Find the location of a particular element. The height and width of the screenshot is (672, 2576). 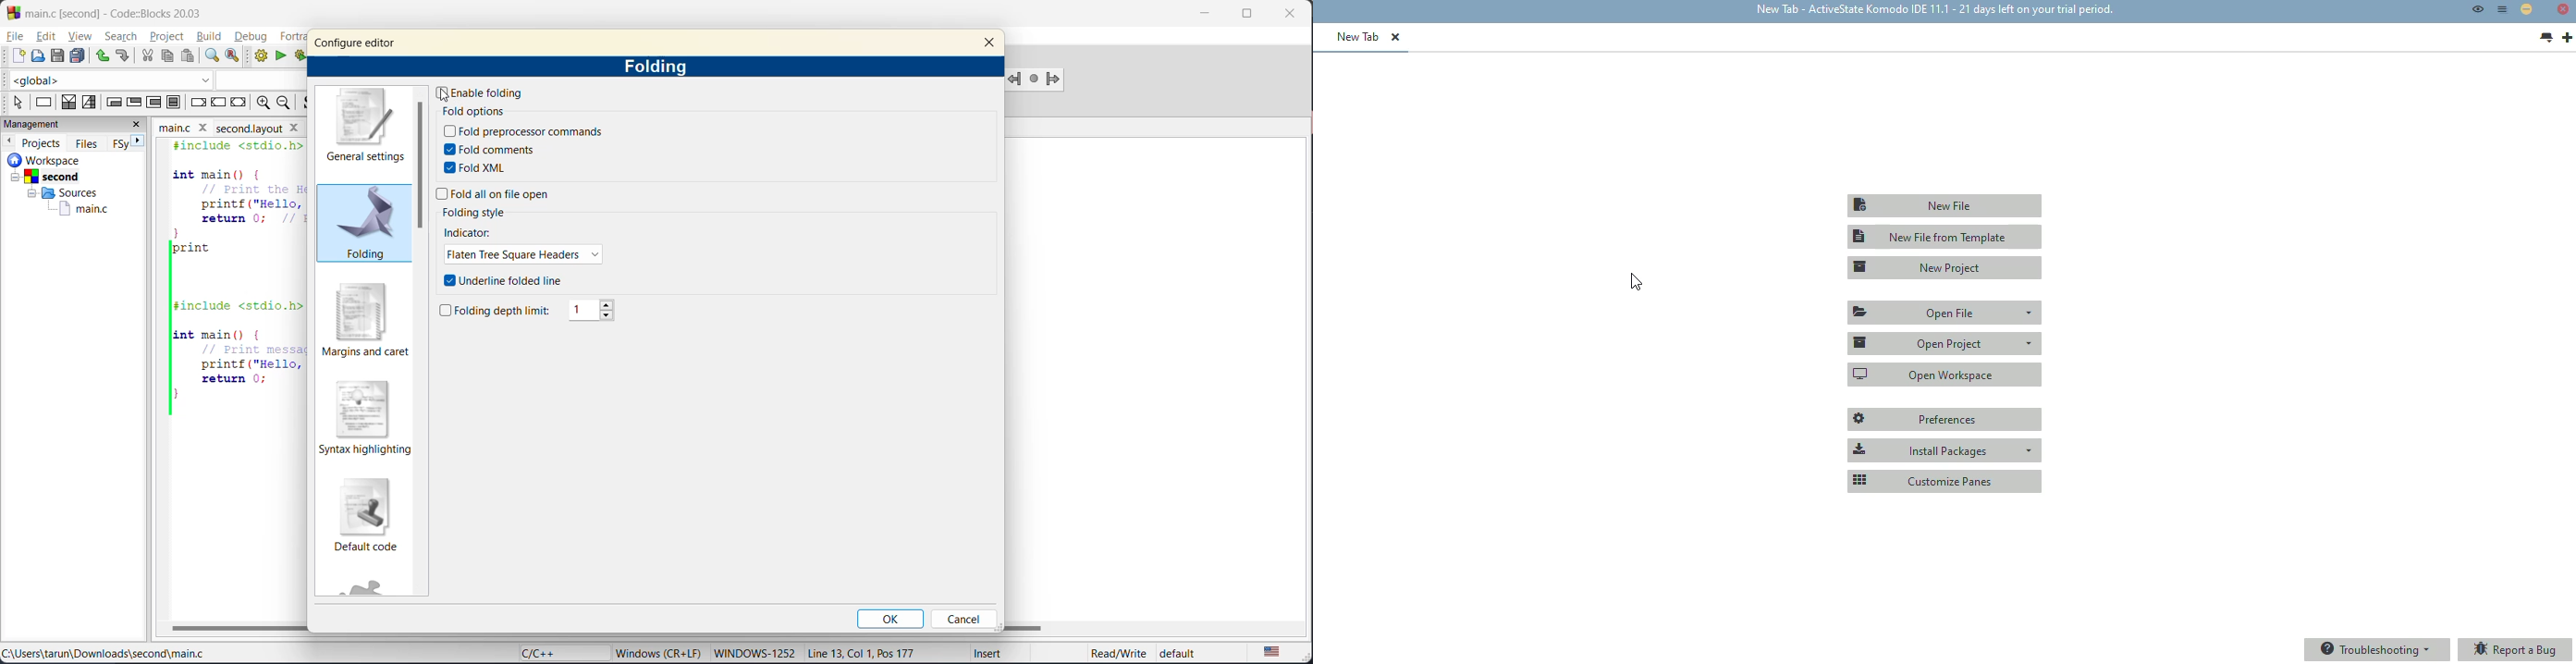

general settings is located at coordinates (370, 126).